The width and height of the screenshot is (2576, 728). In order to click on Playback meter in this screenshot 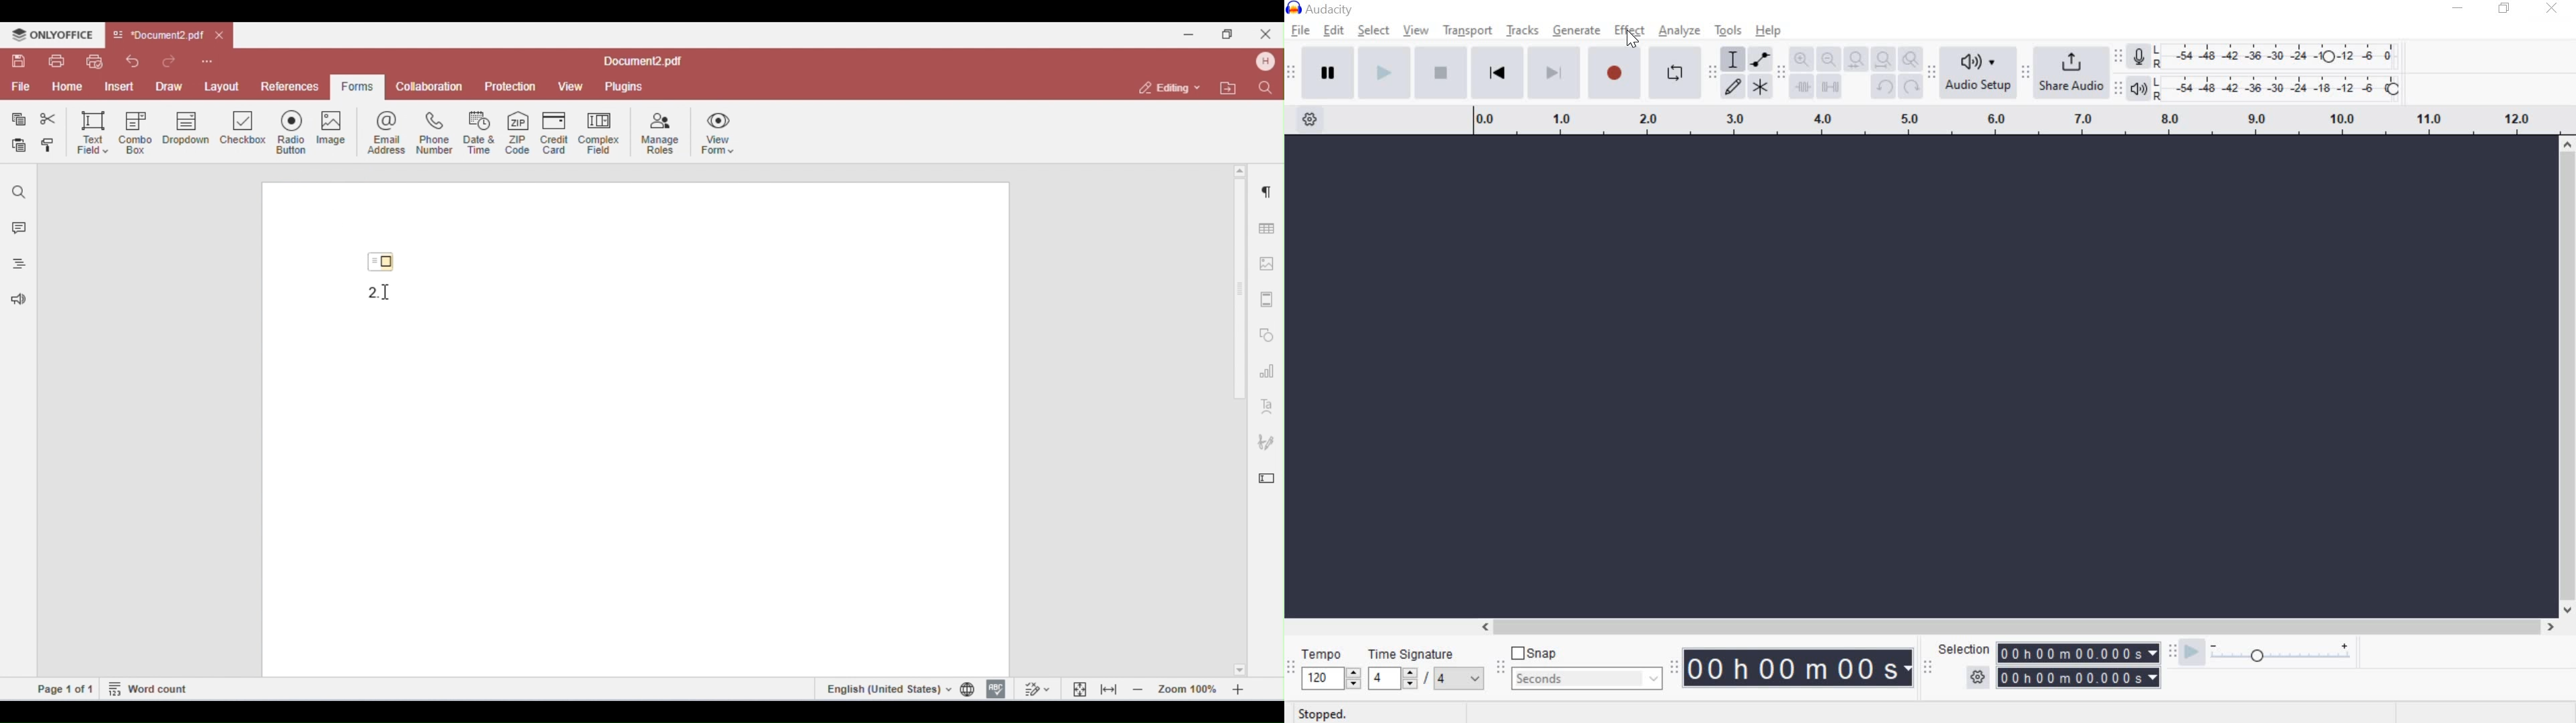, I will do `click(2137, 89)`.